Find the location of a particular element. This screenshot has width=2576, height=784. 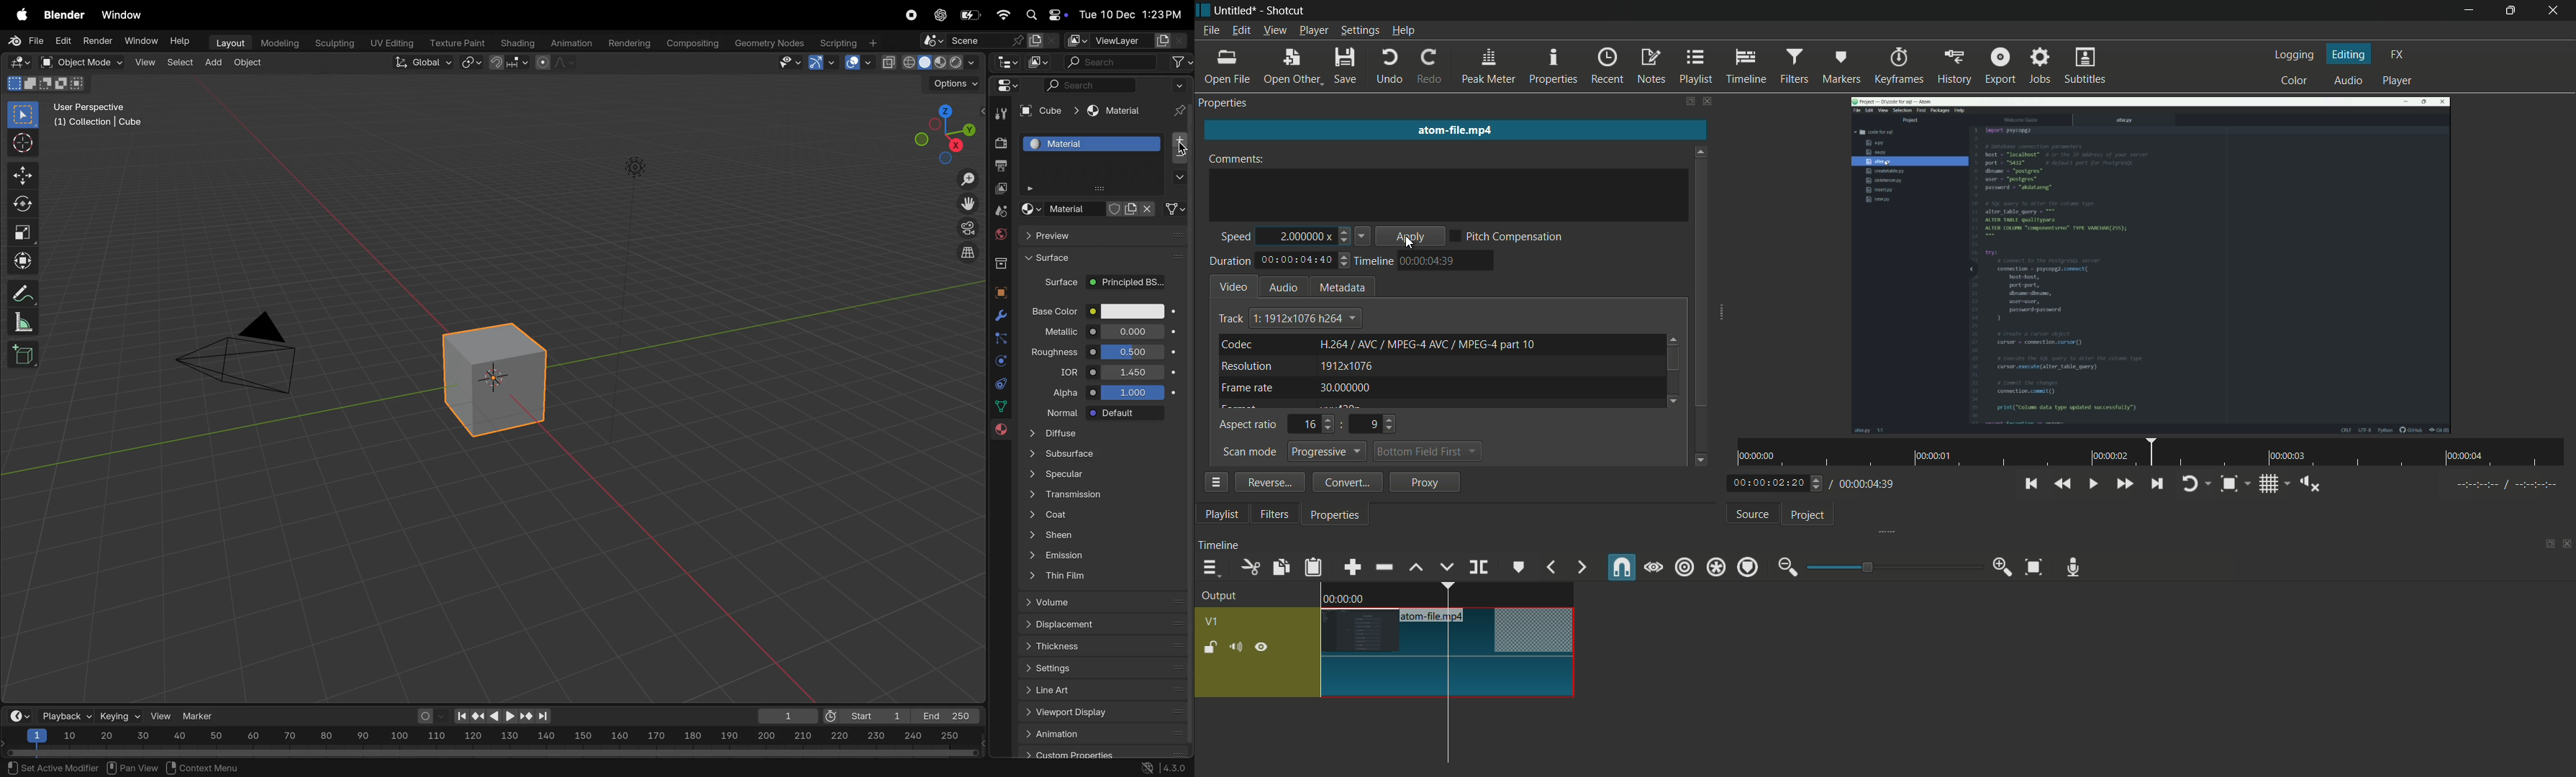

comments is located at coordinates (1236, 159).